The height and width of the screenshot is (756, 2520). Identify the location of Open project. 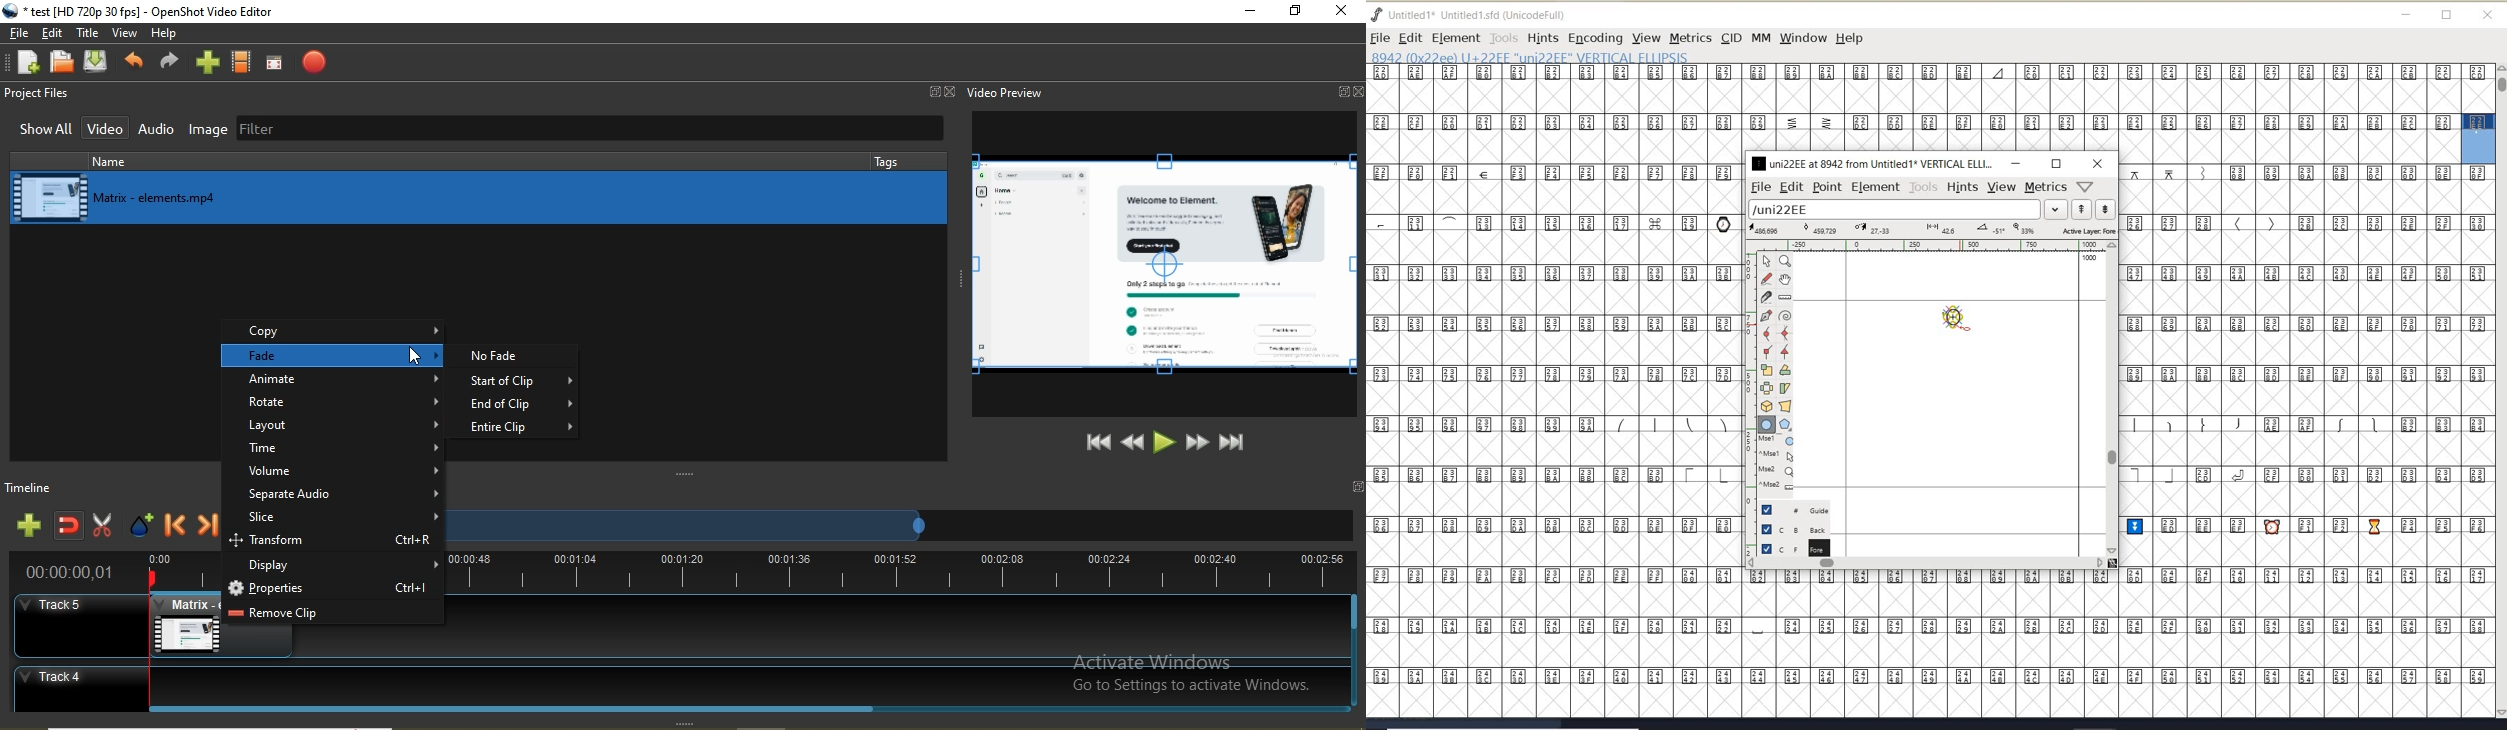
(63, 61).